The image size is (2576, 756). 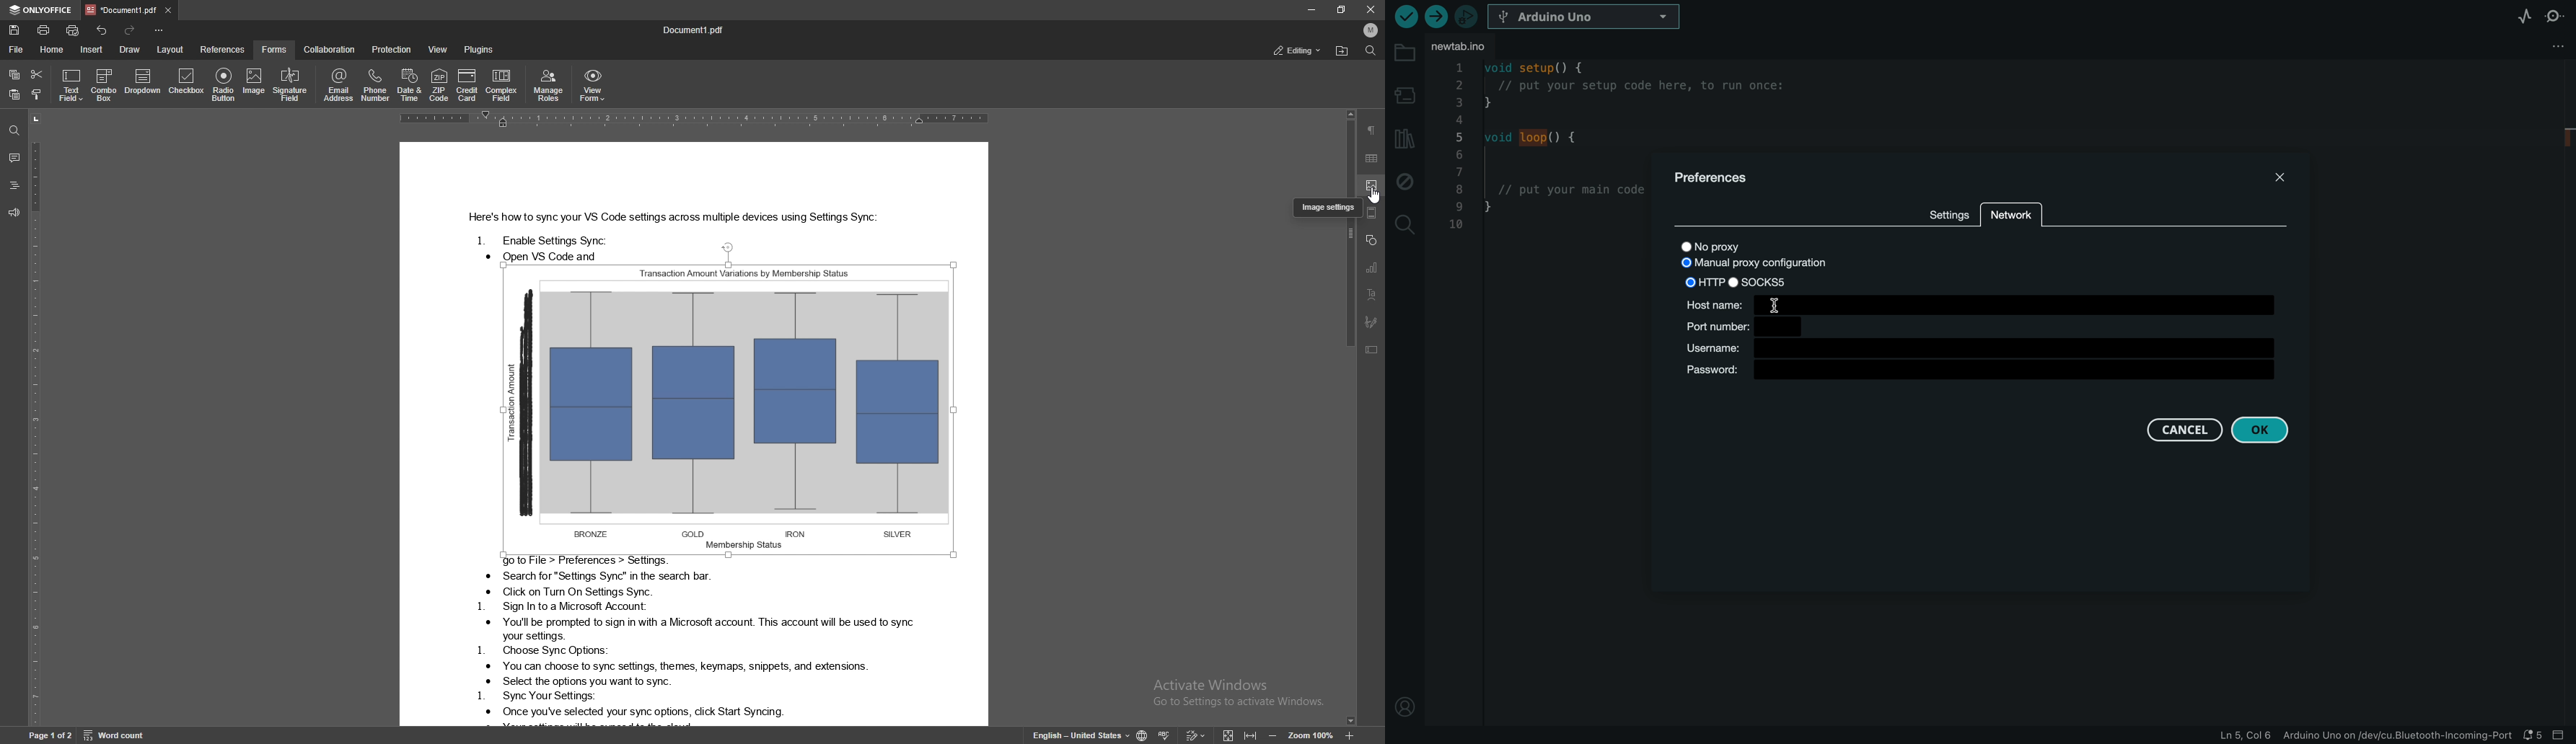 I want to click on draw, so click(x=131, y=50).